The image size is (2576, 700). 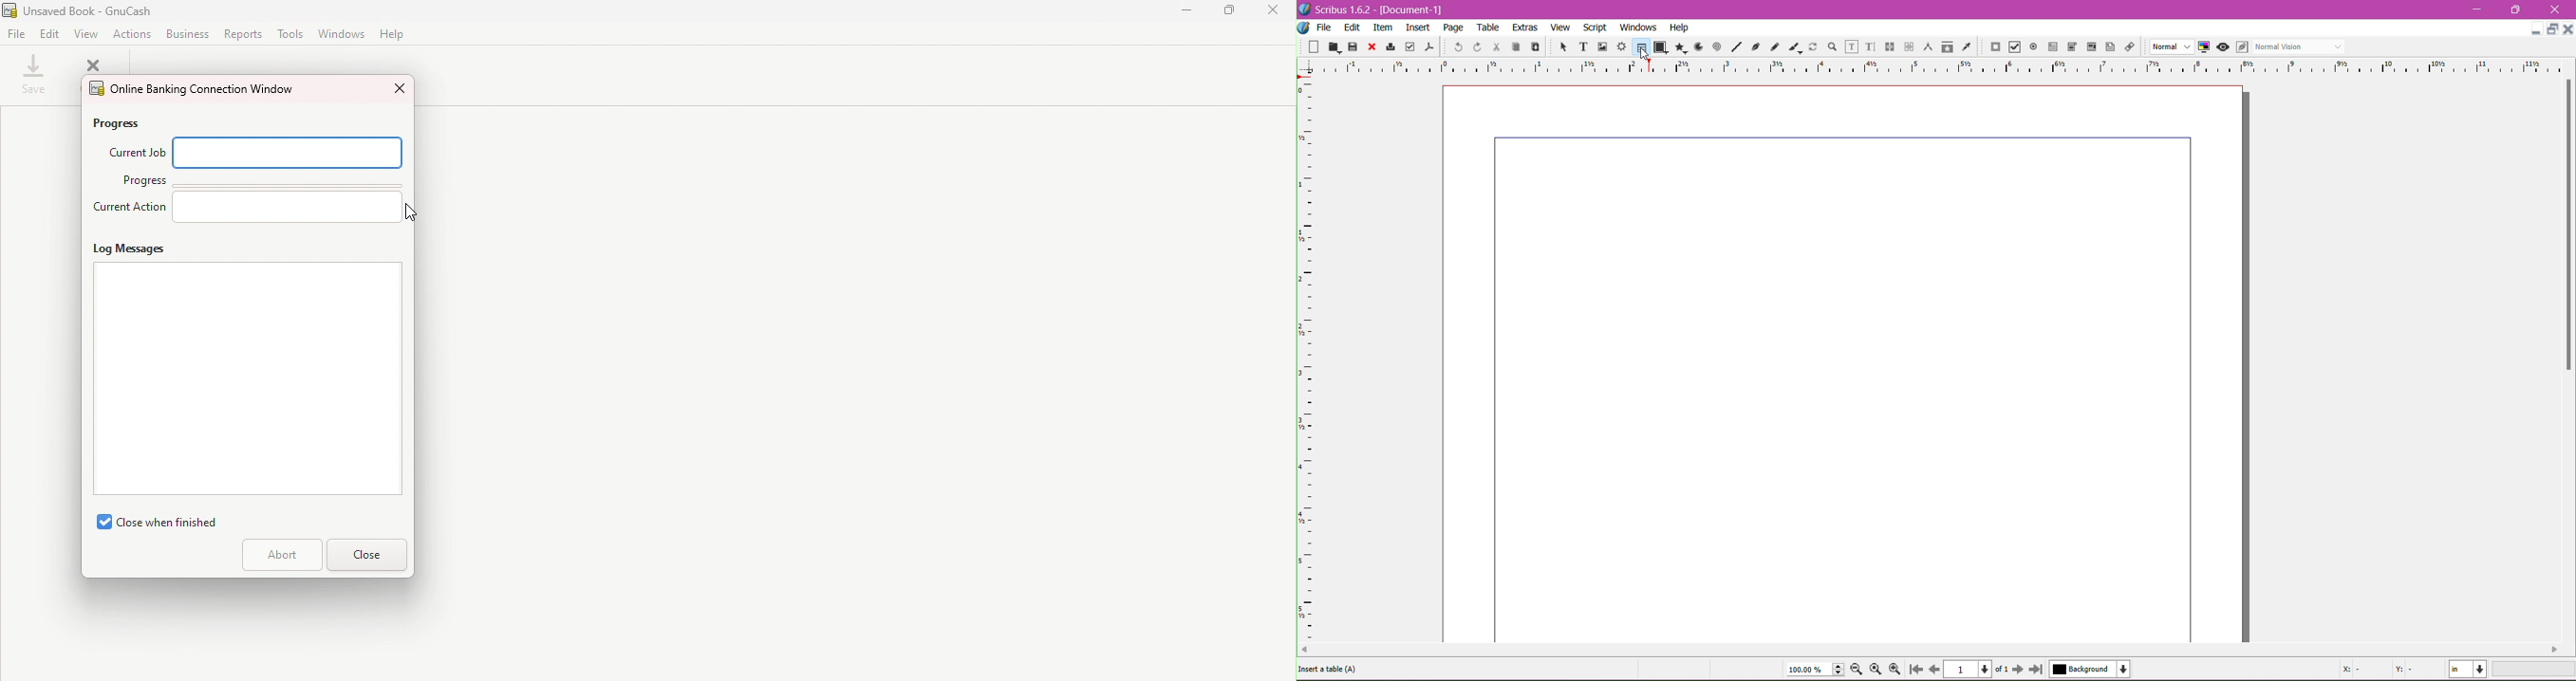 I want to click on PDF Push button, so click(x=1994, y=47).